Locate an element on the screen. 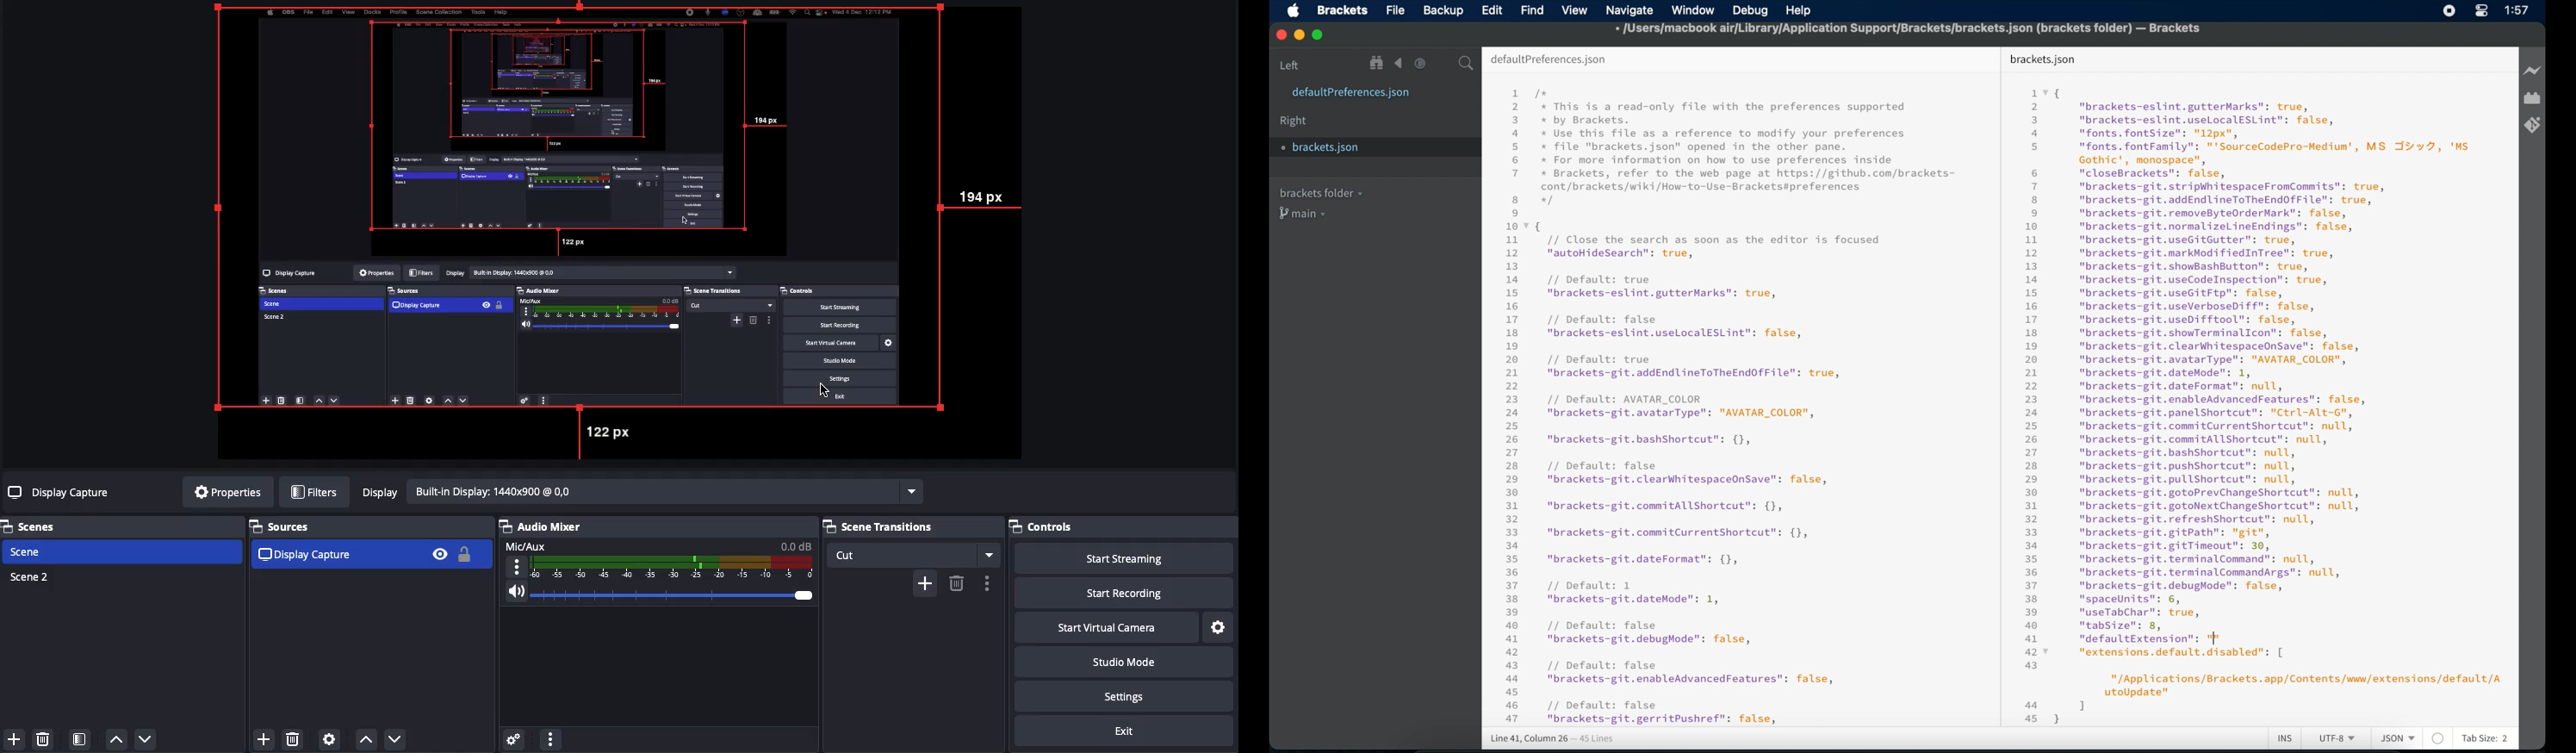 This screenshot has width=2576, height=756. minimize is located at coordinates (1299, 36).